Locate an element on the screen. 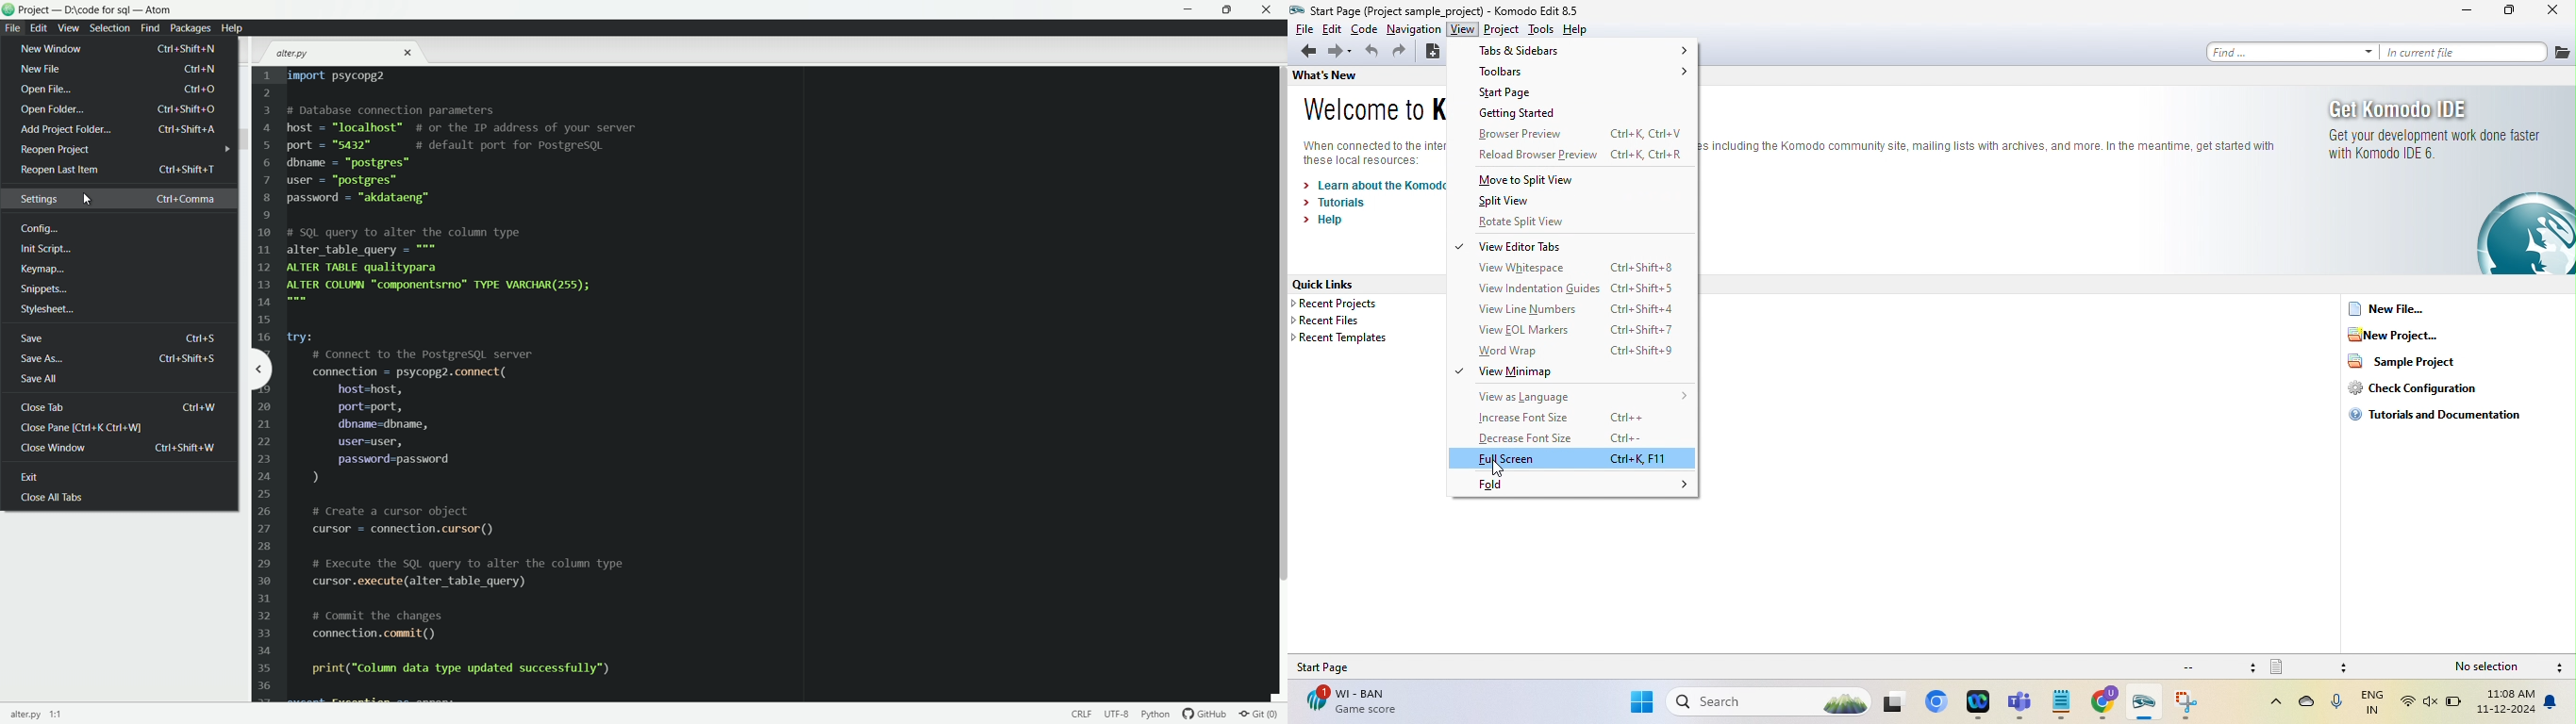 Image resolution: width=2576 pixels, height=728 pixels. project - D:\code for sql - atom is located at coordinates (97, 11).